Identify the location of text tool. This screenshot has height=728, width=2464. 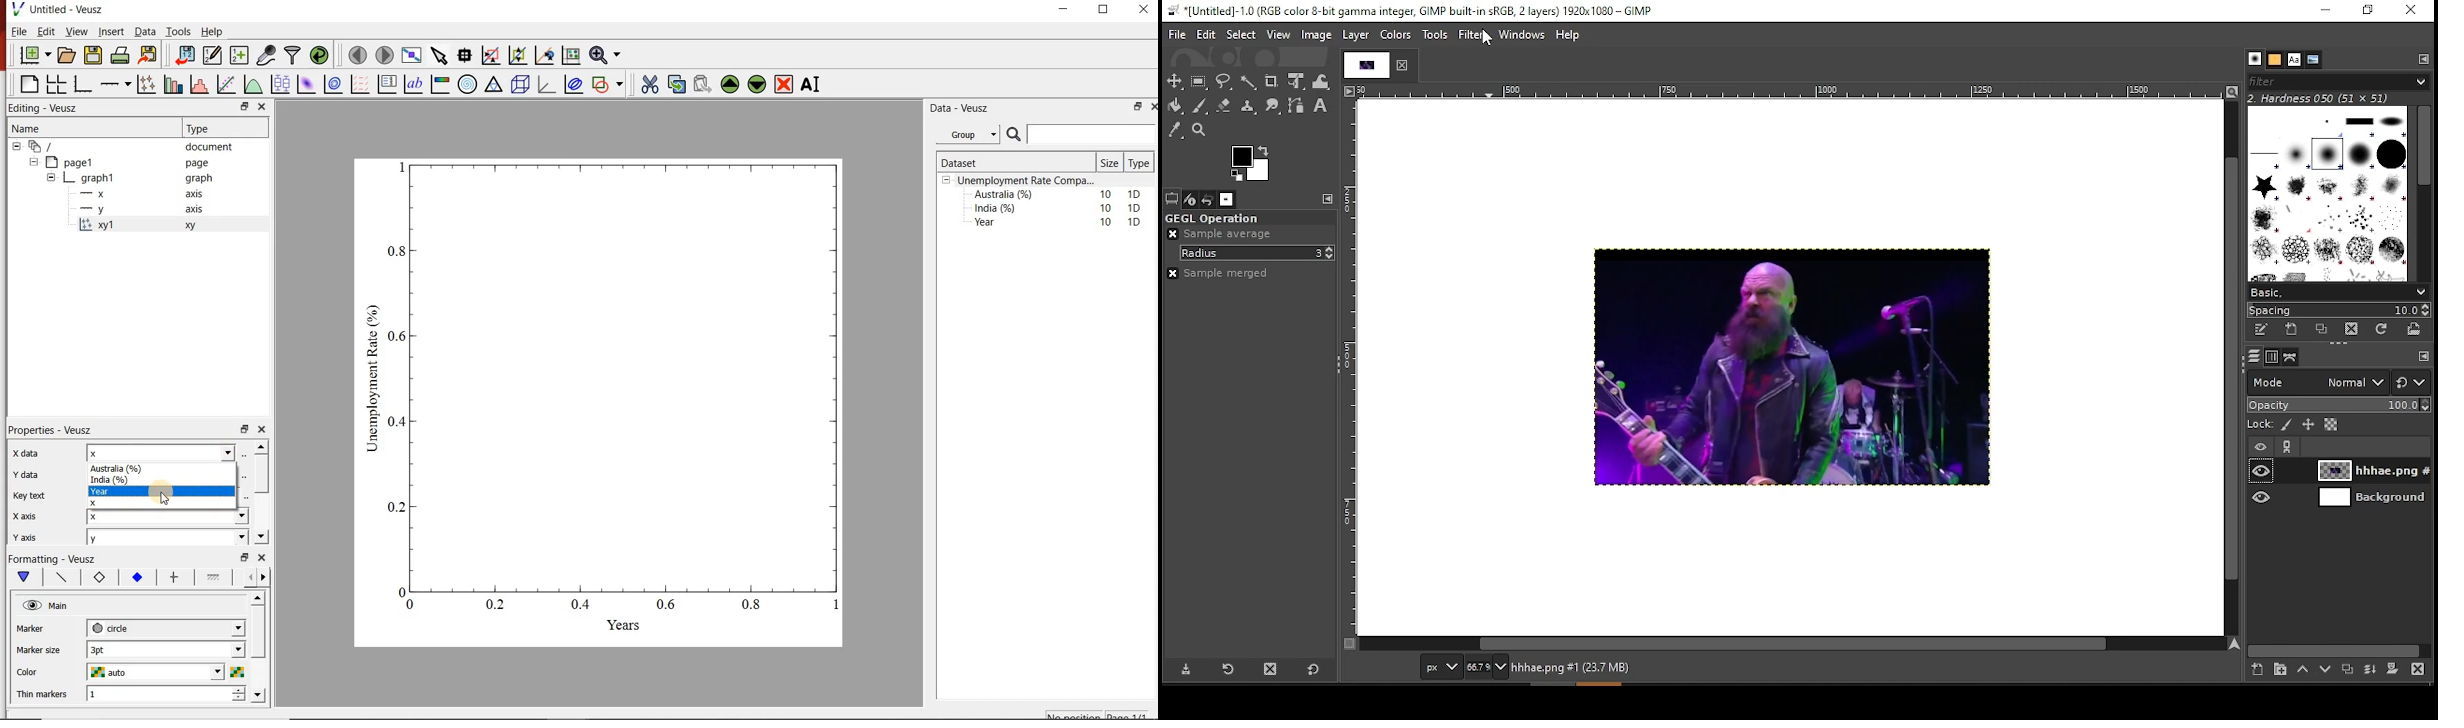
(1320, 106).